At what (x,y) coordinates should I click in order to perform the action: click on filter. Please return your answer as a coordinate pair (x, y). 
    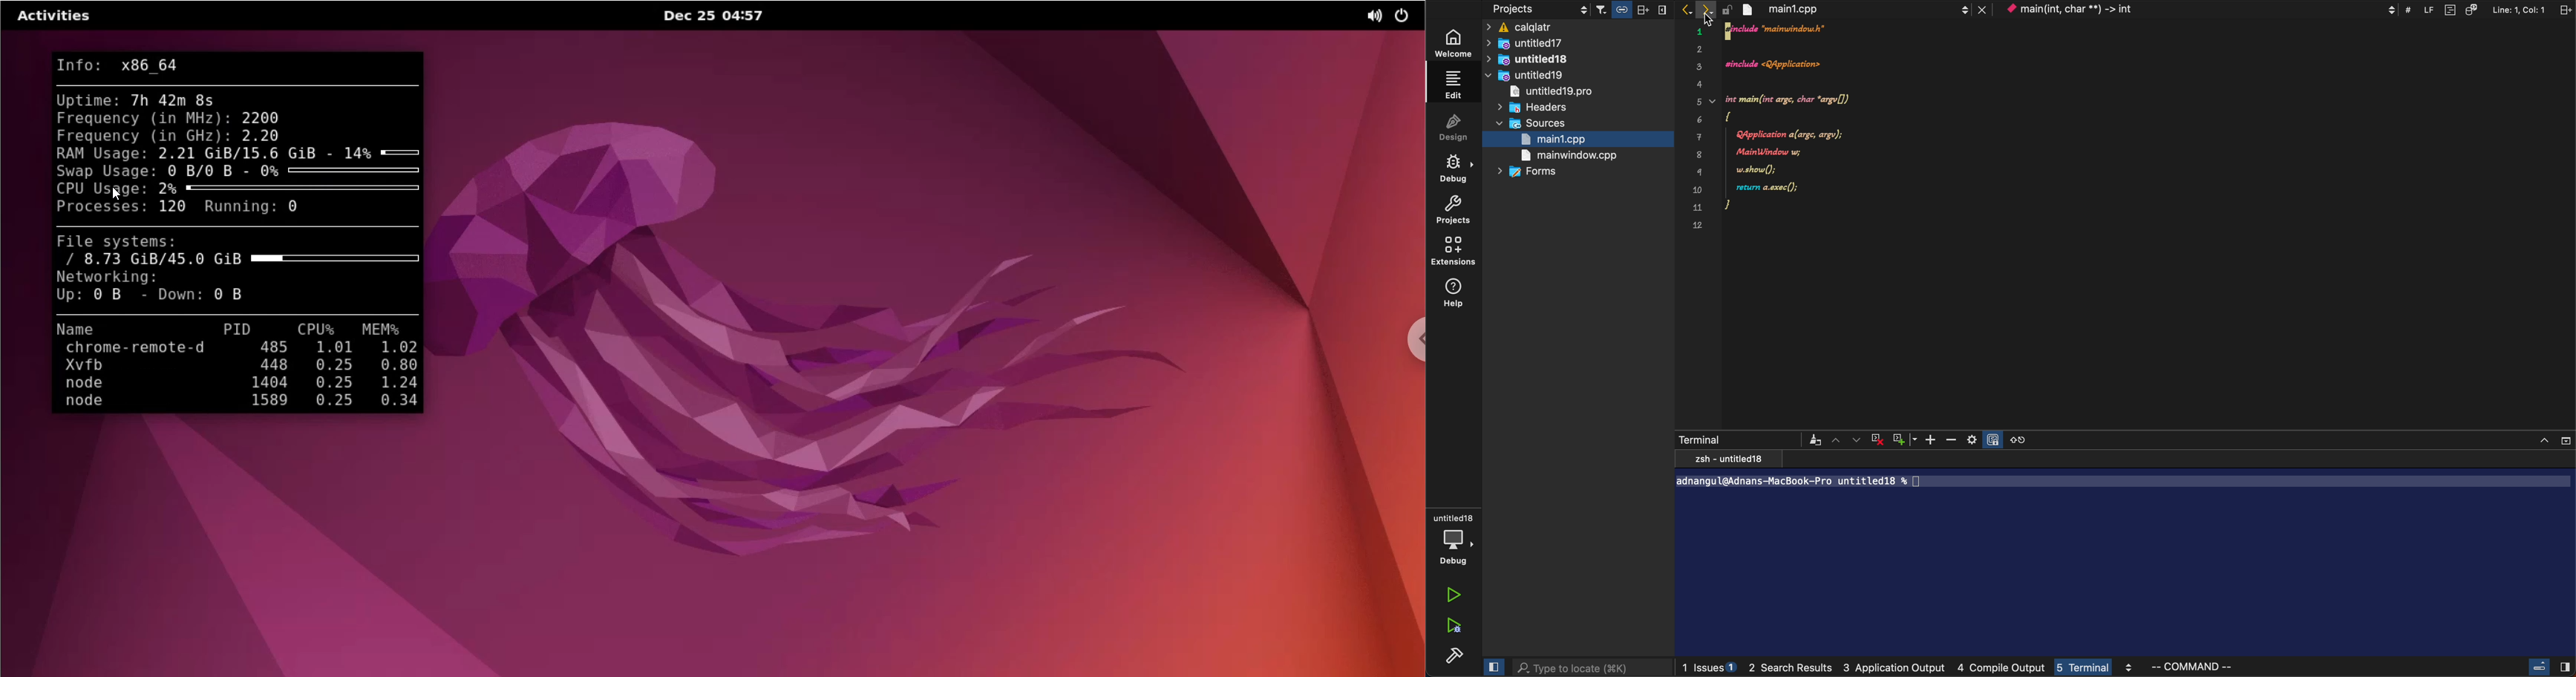
    Looking at the image, I should click on (1631, 9).